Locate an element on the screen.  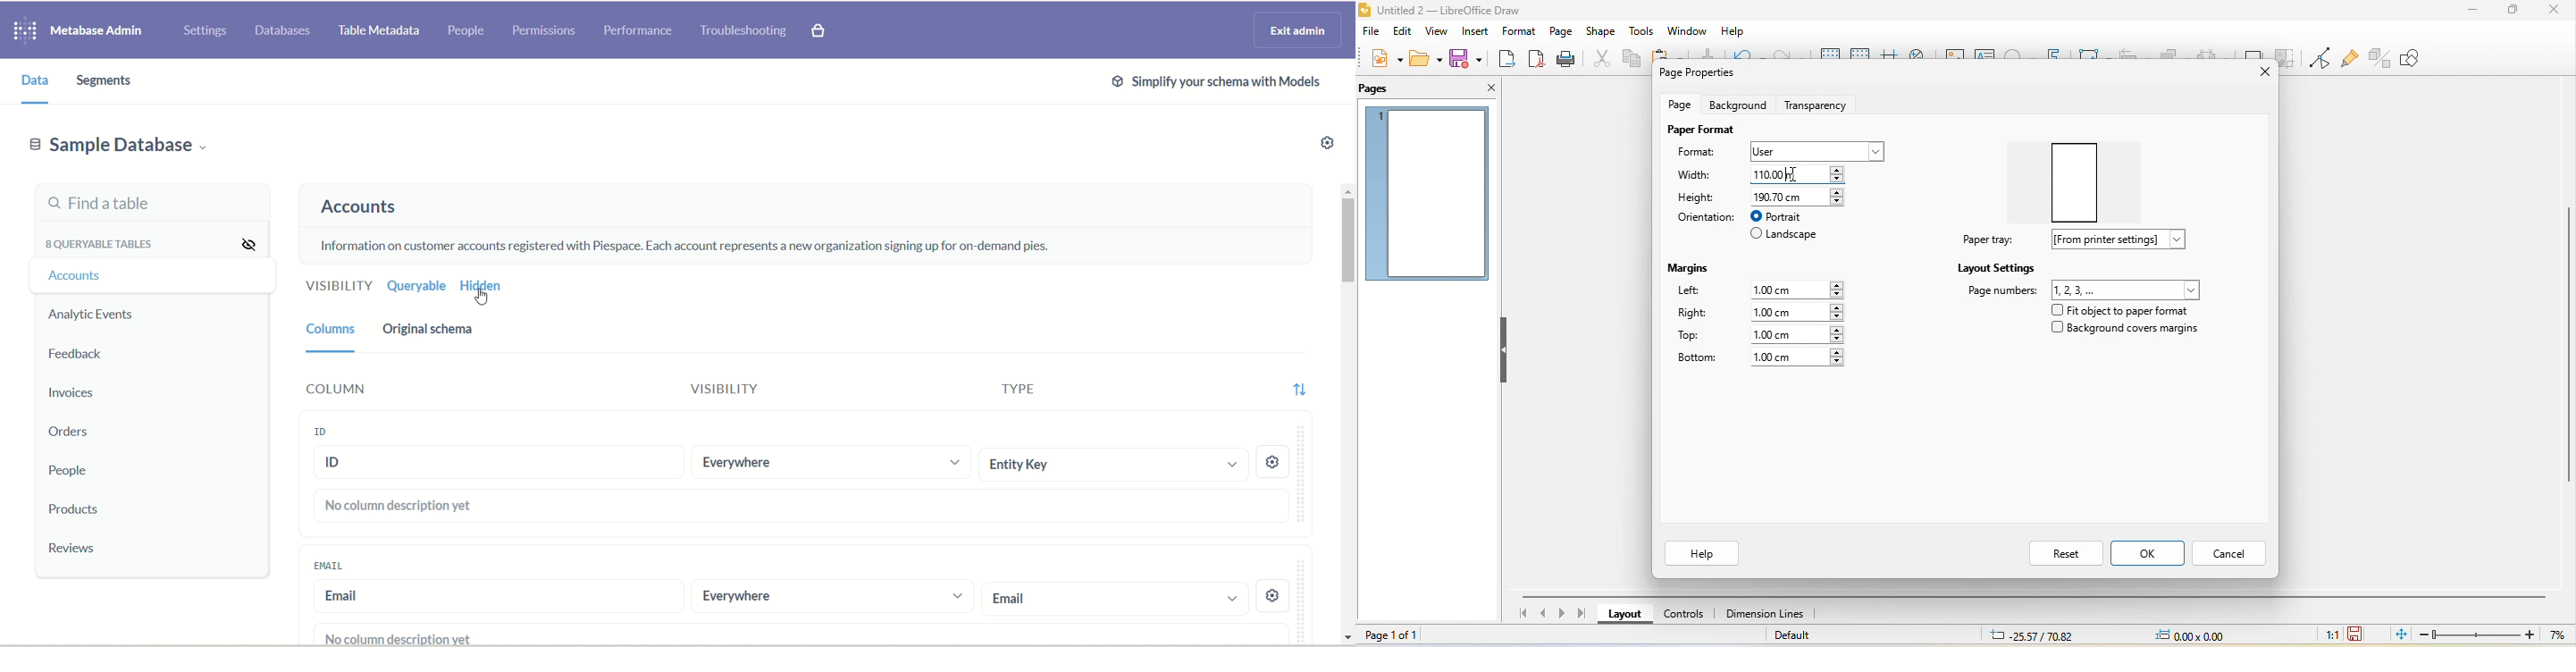
new is located at coordinates (1384, 59).